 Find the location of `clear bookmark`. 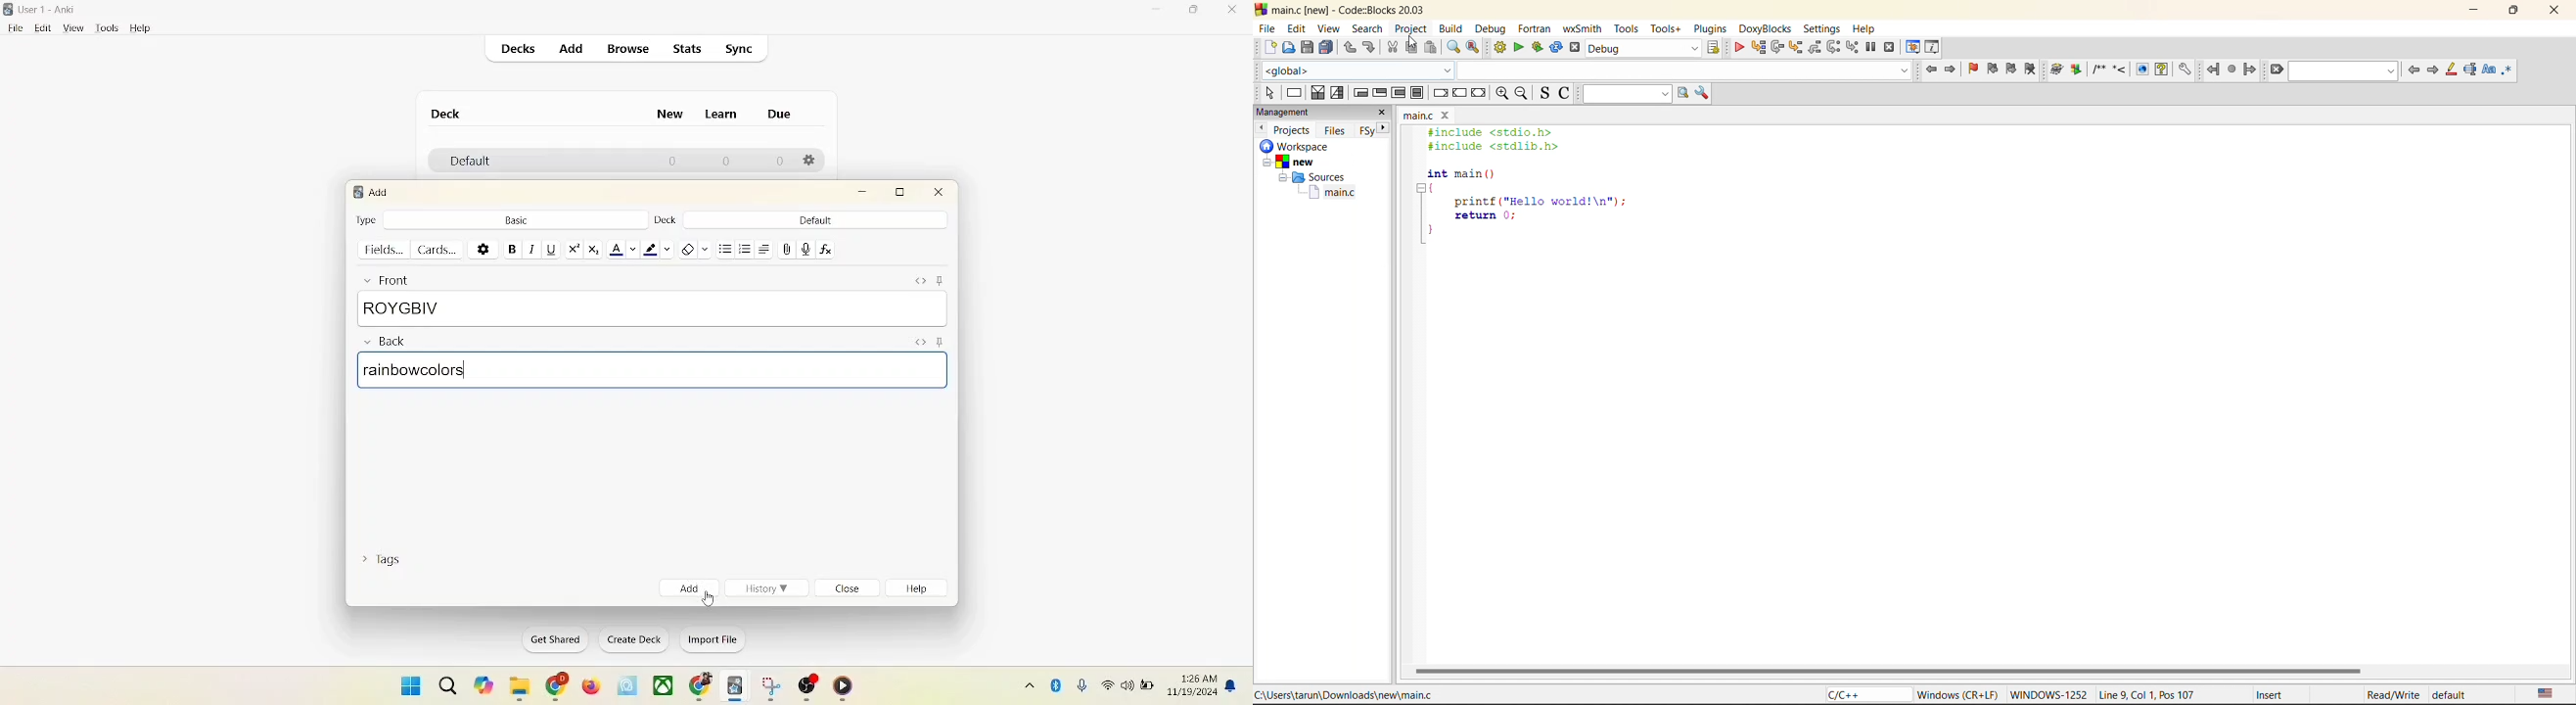

clear bookmark is located at coordinates (2031, 68).